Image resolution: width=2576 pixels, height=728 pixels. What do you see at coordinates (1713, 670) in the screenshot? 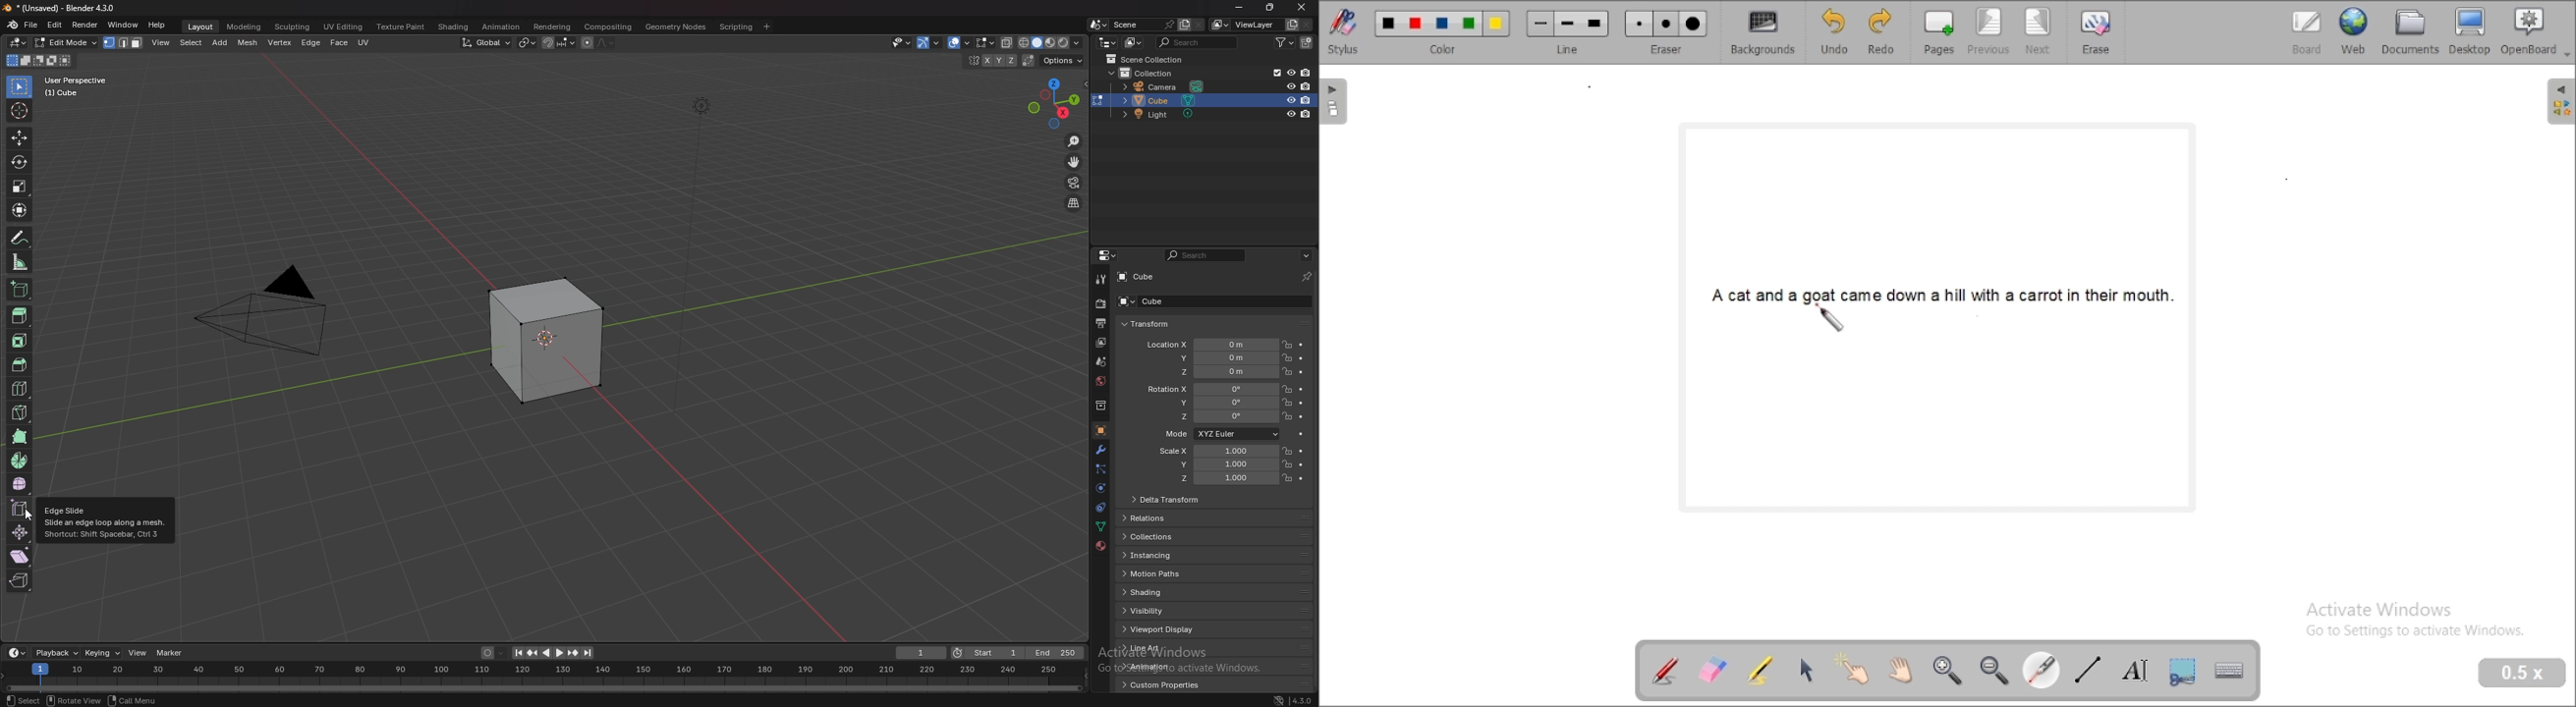
I see `erase annotation` at bounding box center [1713, 670].